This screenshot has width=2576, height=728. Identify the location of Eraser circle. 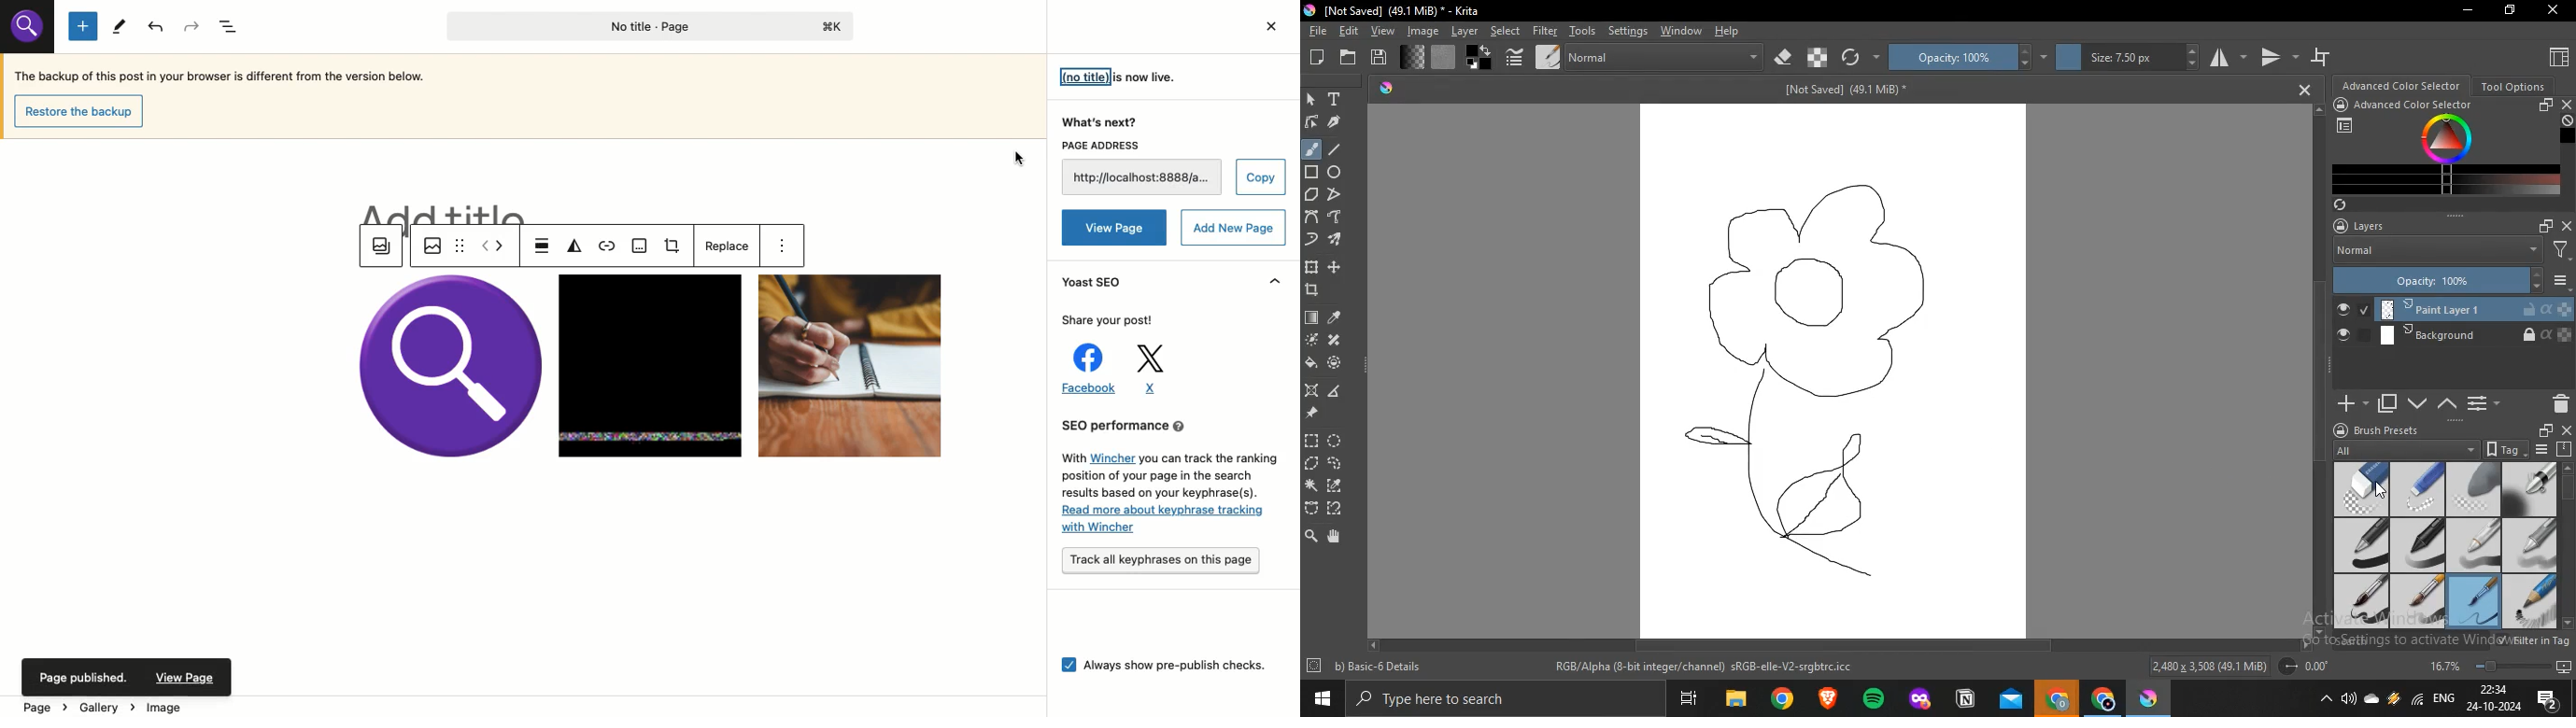
(2359, 489).